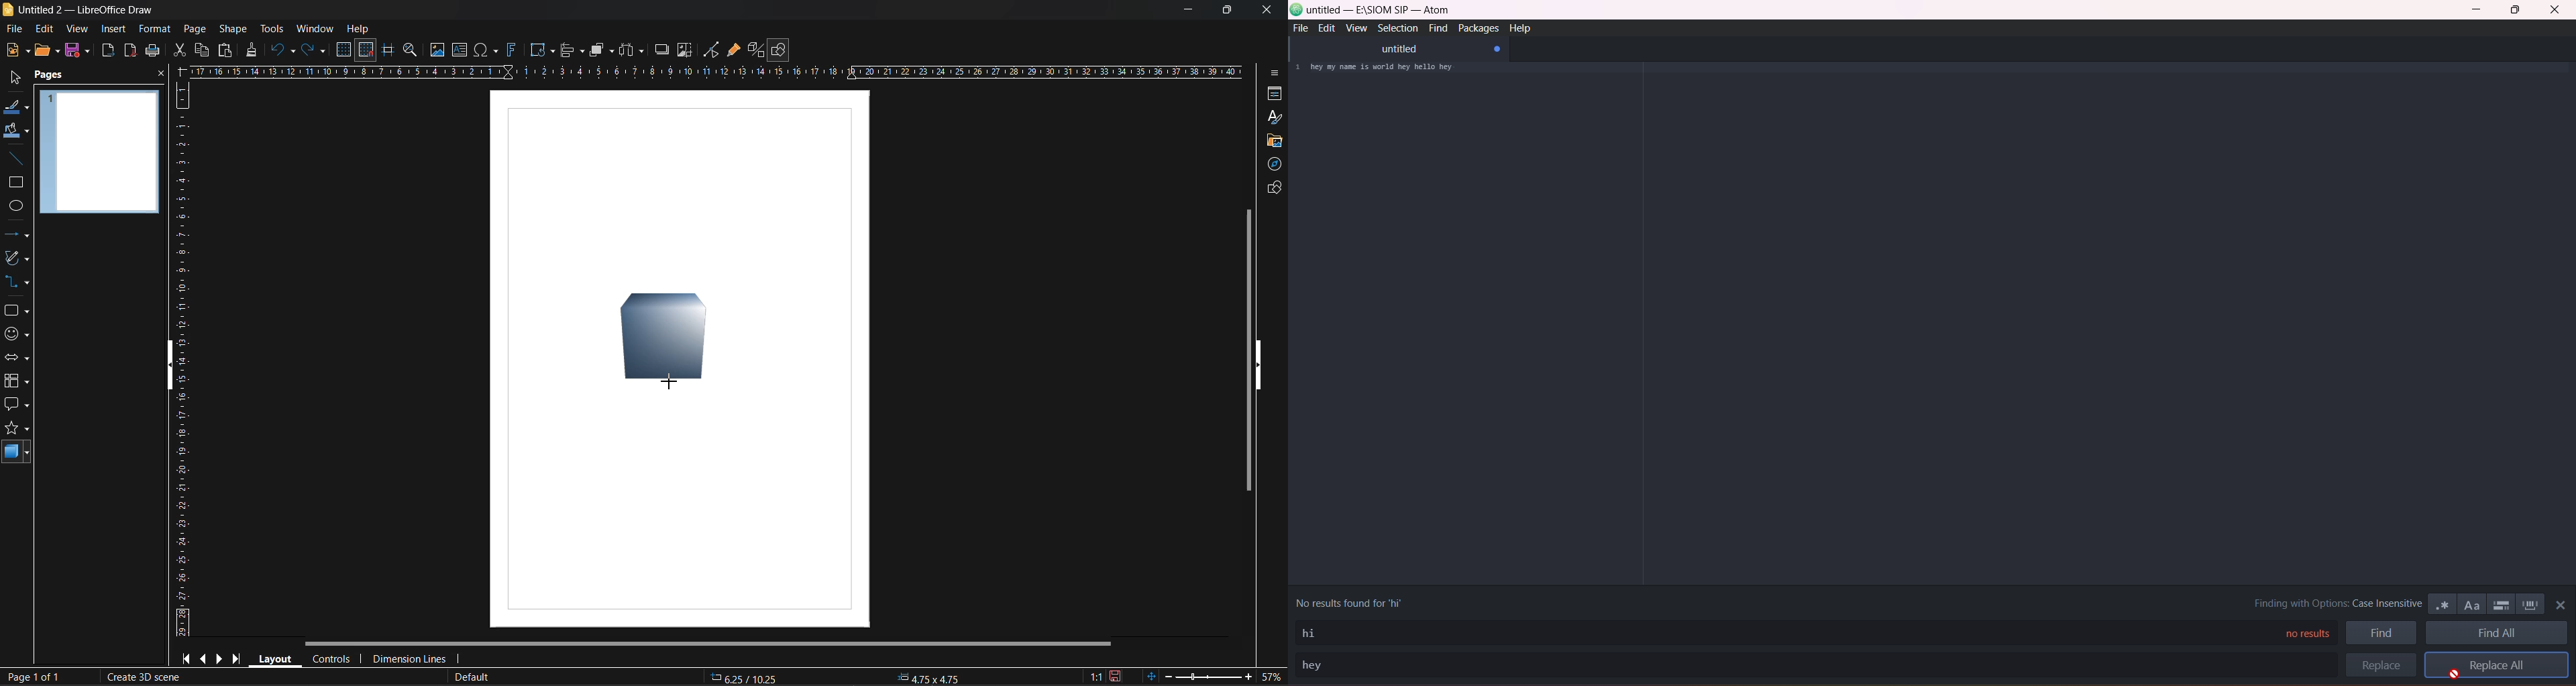 This screenshot has width=2576, height=700. I want to click on scaling factor, so click(1095, 674).